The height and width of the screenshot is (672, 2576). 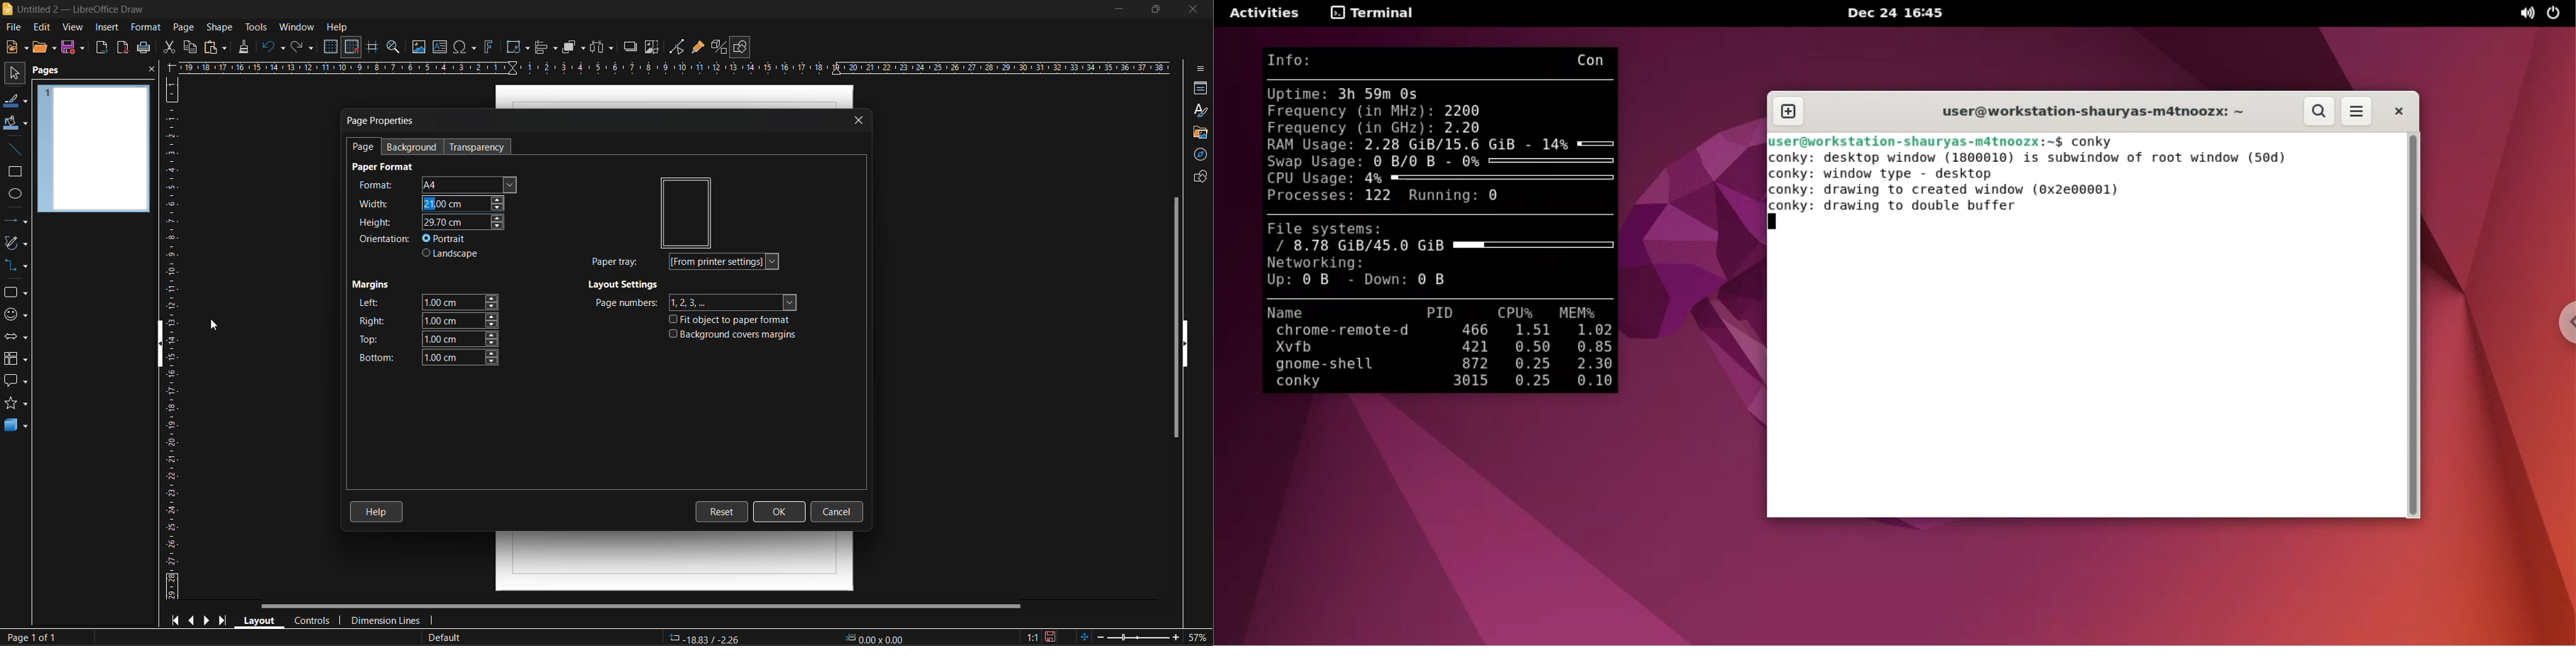 What do you see at coordinates (171, 341) in the screenshot?
I see `vertical ruler` at bounding box center [171, 341].